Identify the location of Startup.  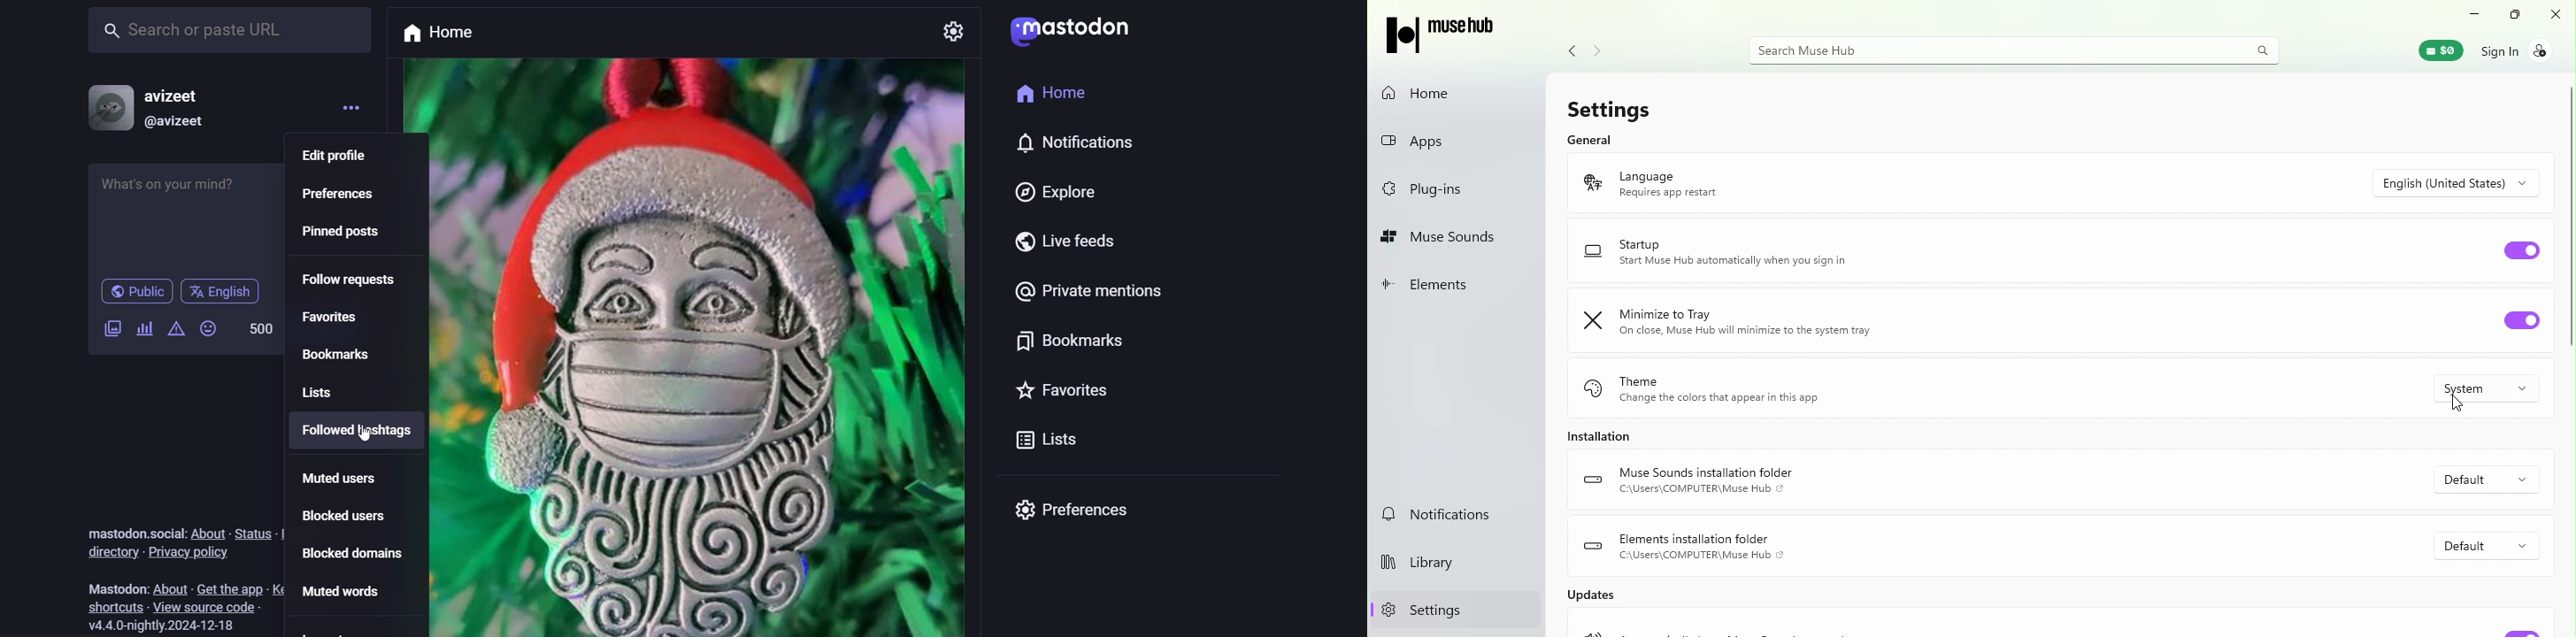
(1742, 258).